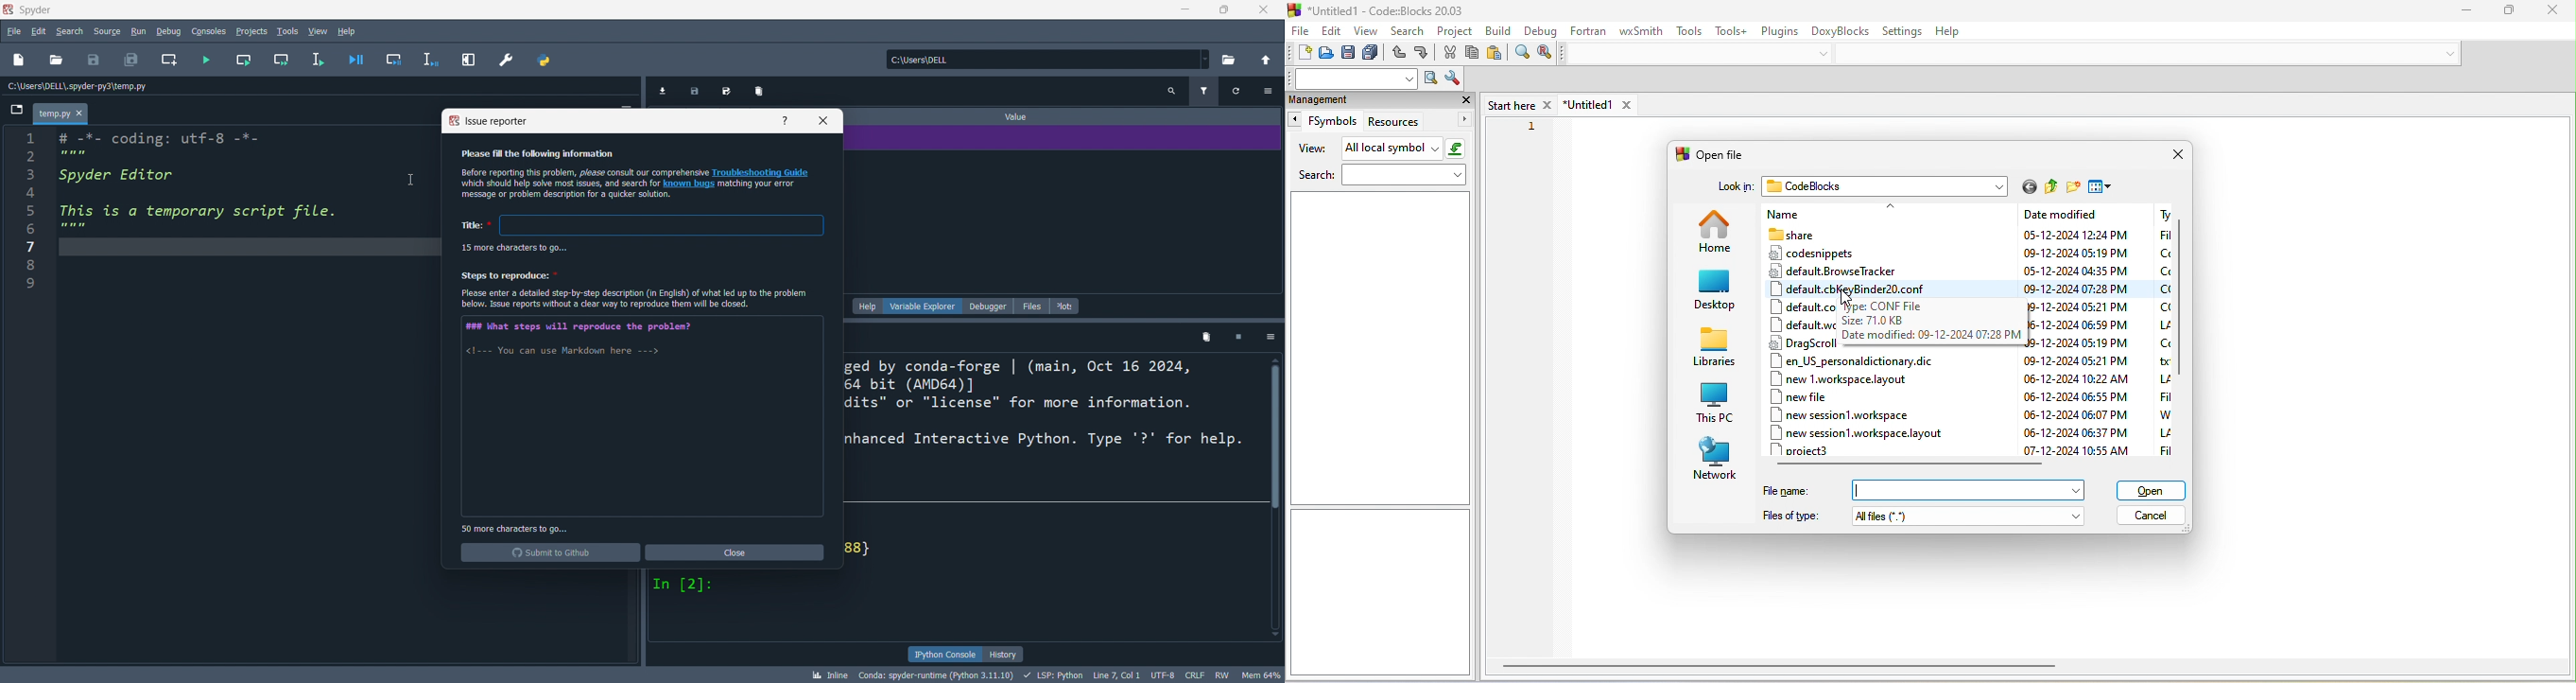  What do you see at coordinates (2072, 185) in the screenshot?
I see `new folder` at bounding box center [2072, 185].